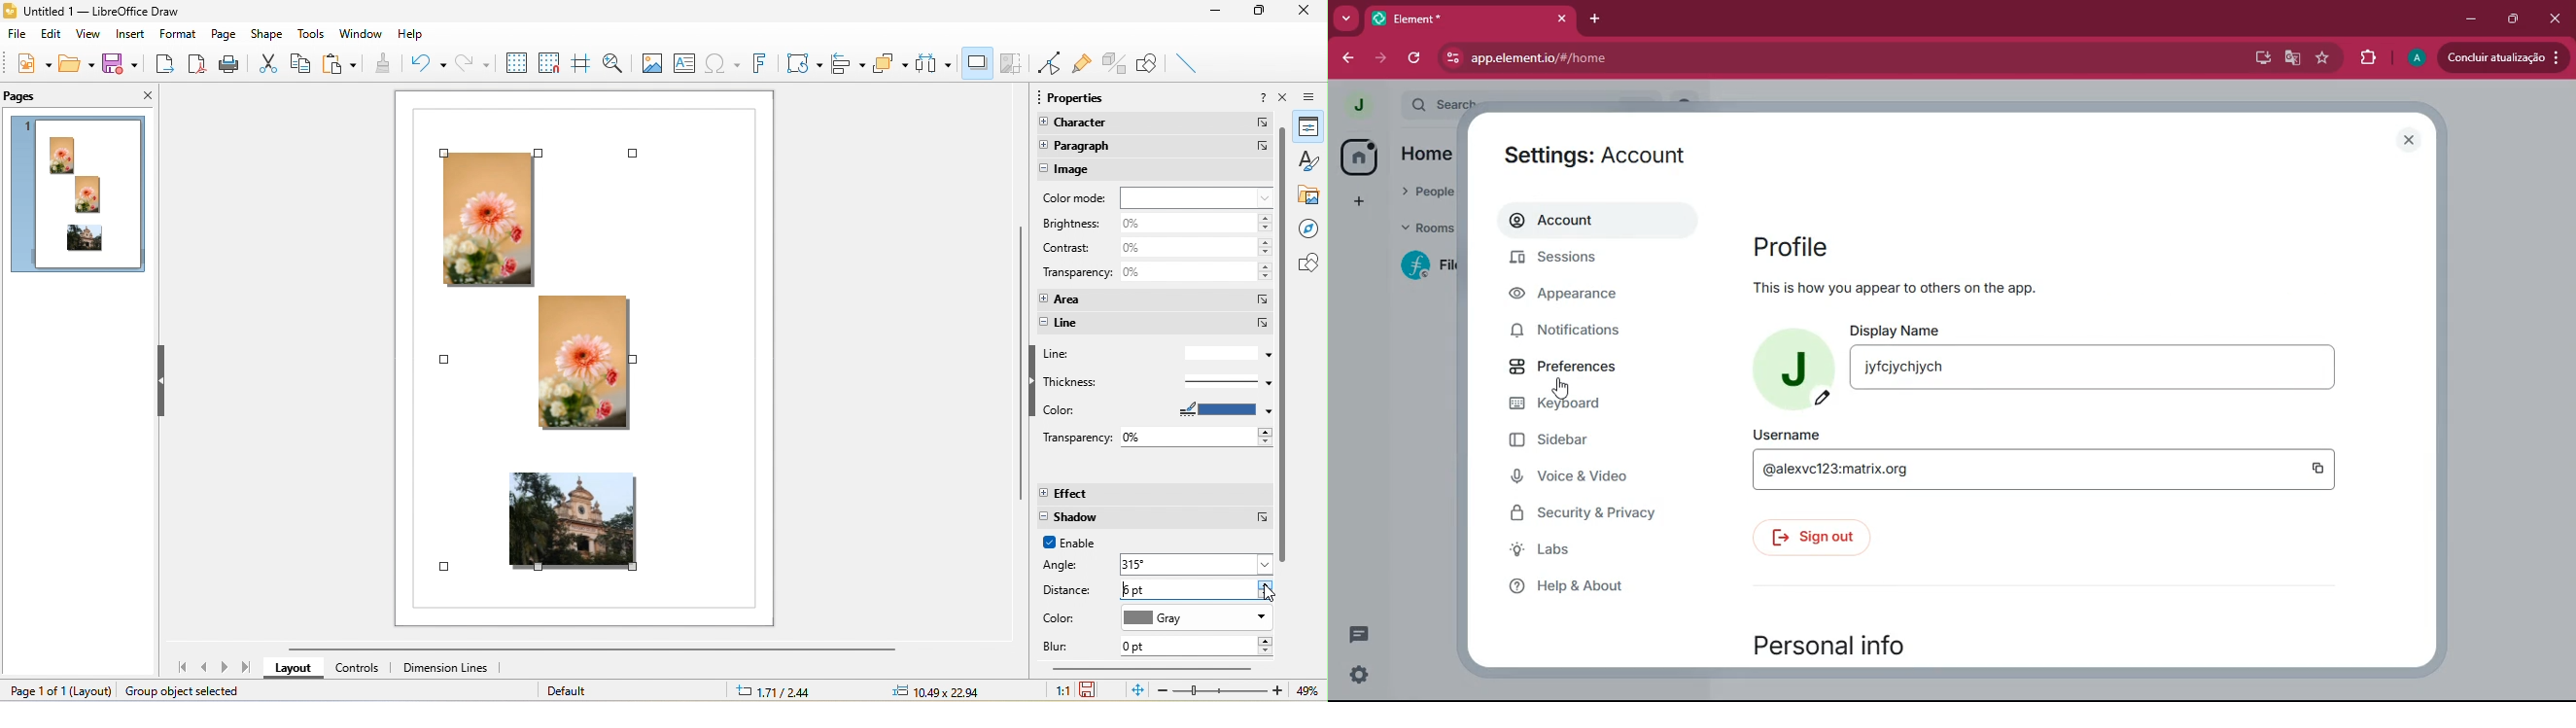 The image size is (2576, 728). I want to click on brightness 0%, so click(1156, 223).